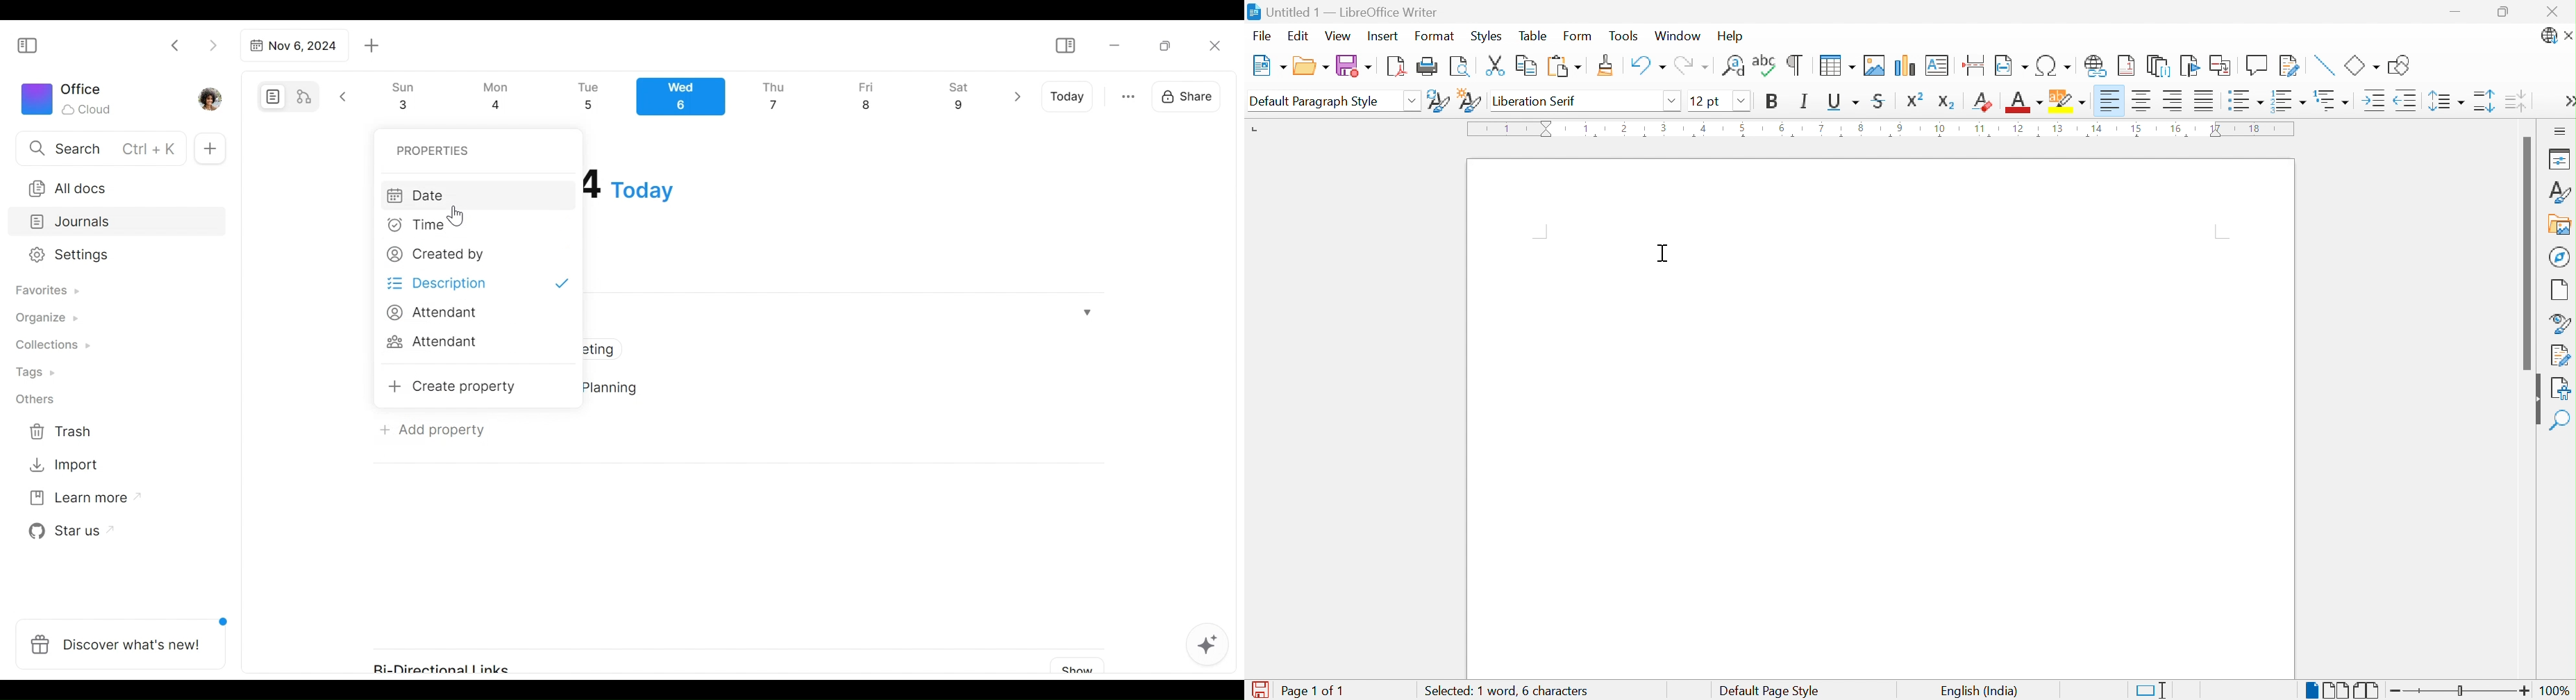 This screenshot has height=700, width=2576. Describe the element at coordinates (458, 215) in the screenshot. I see `cursor` at that location.